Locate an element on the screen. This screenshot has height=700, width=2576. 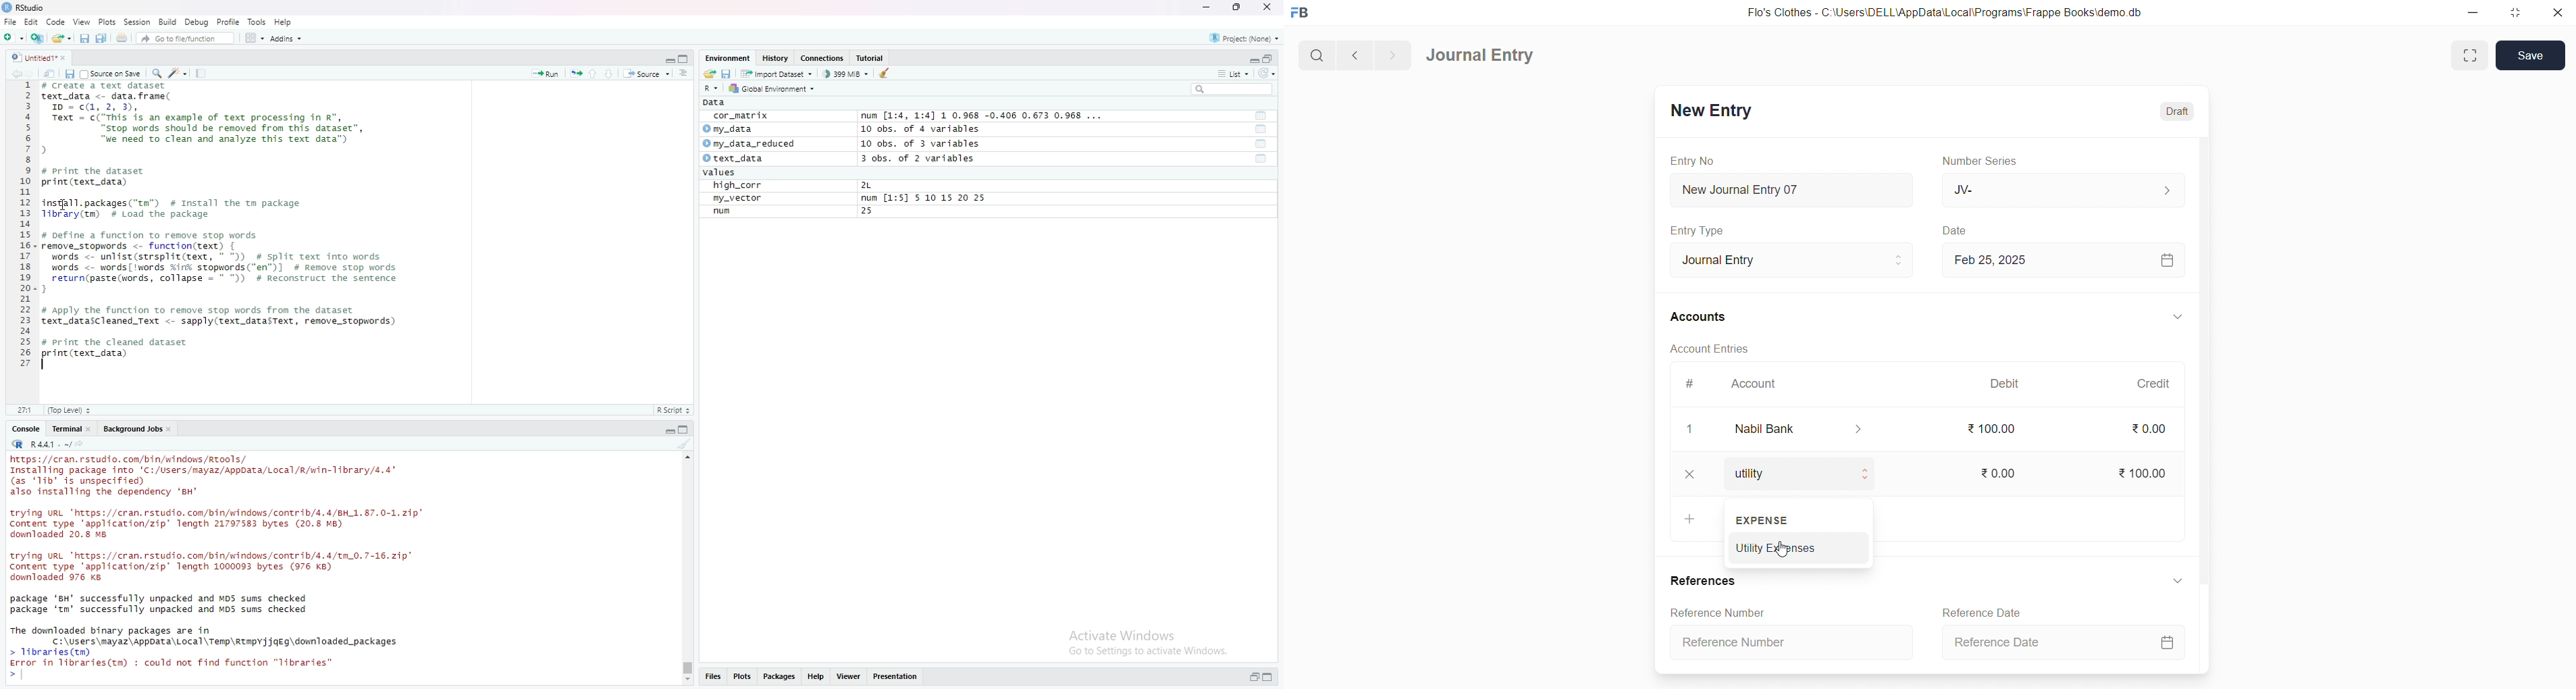
data is located at coordinates (715, 103).